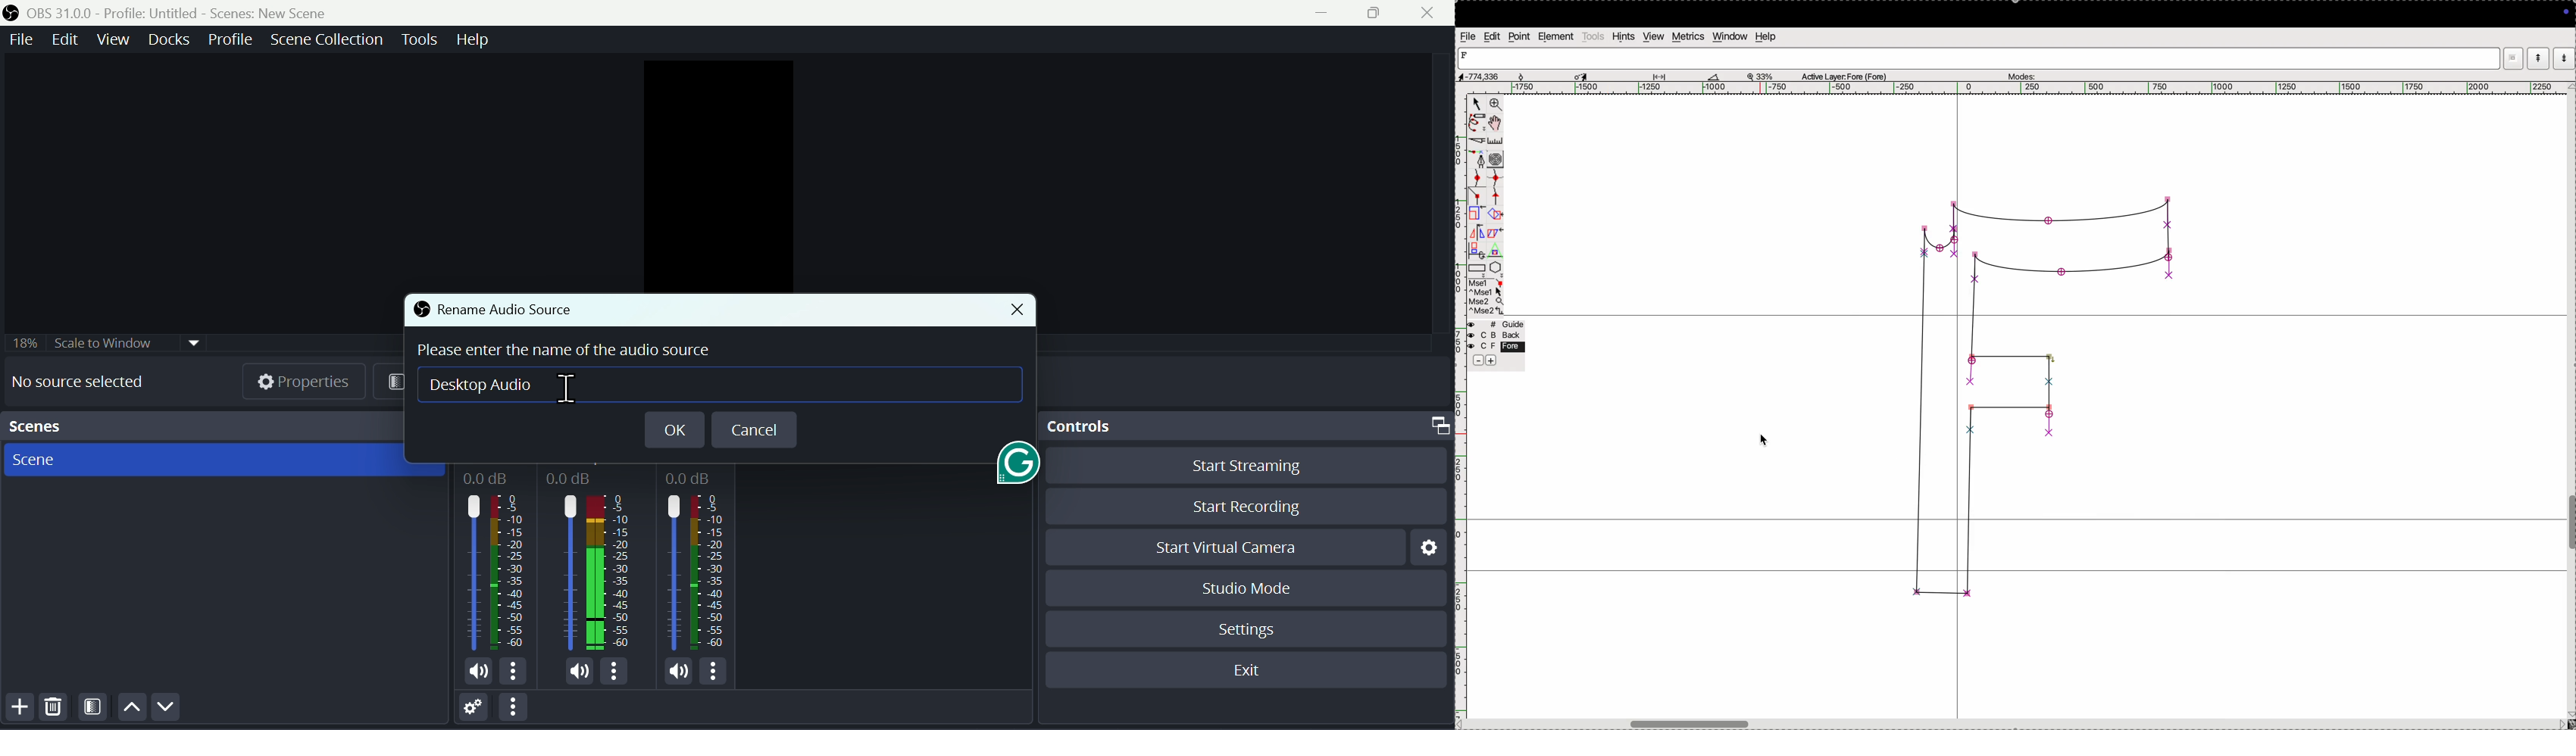 The image size is (2576, 756). Describe the element at coordinates (103, 343) in the screenshot. I see `Scale to window` at that location.